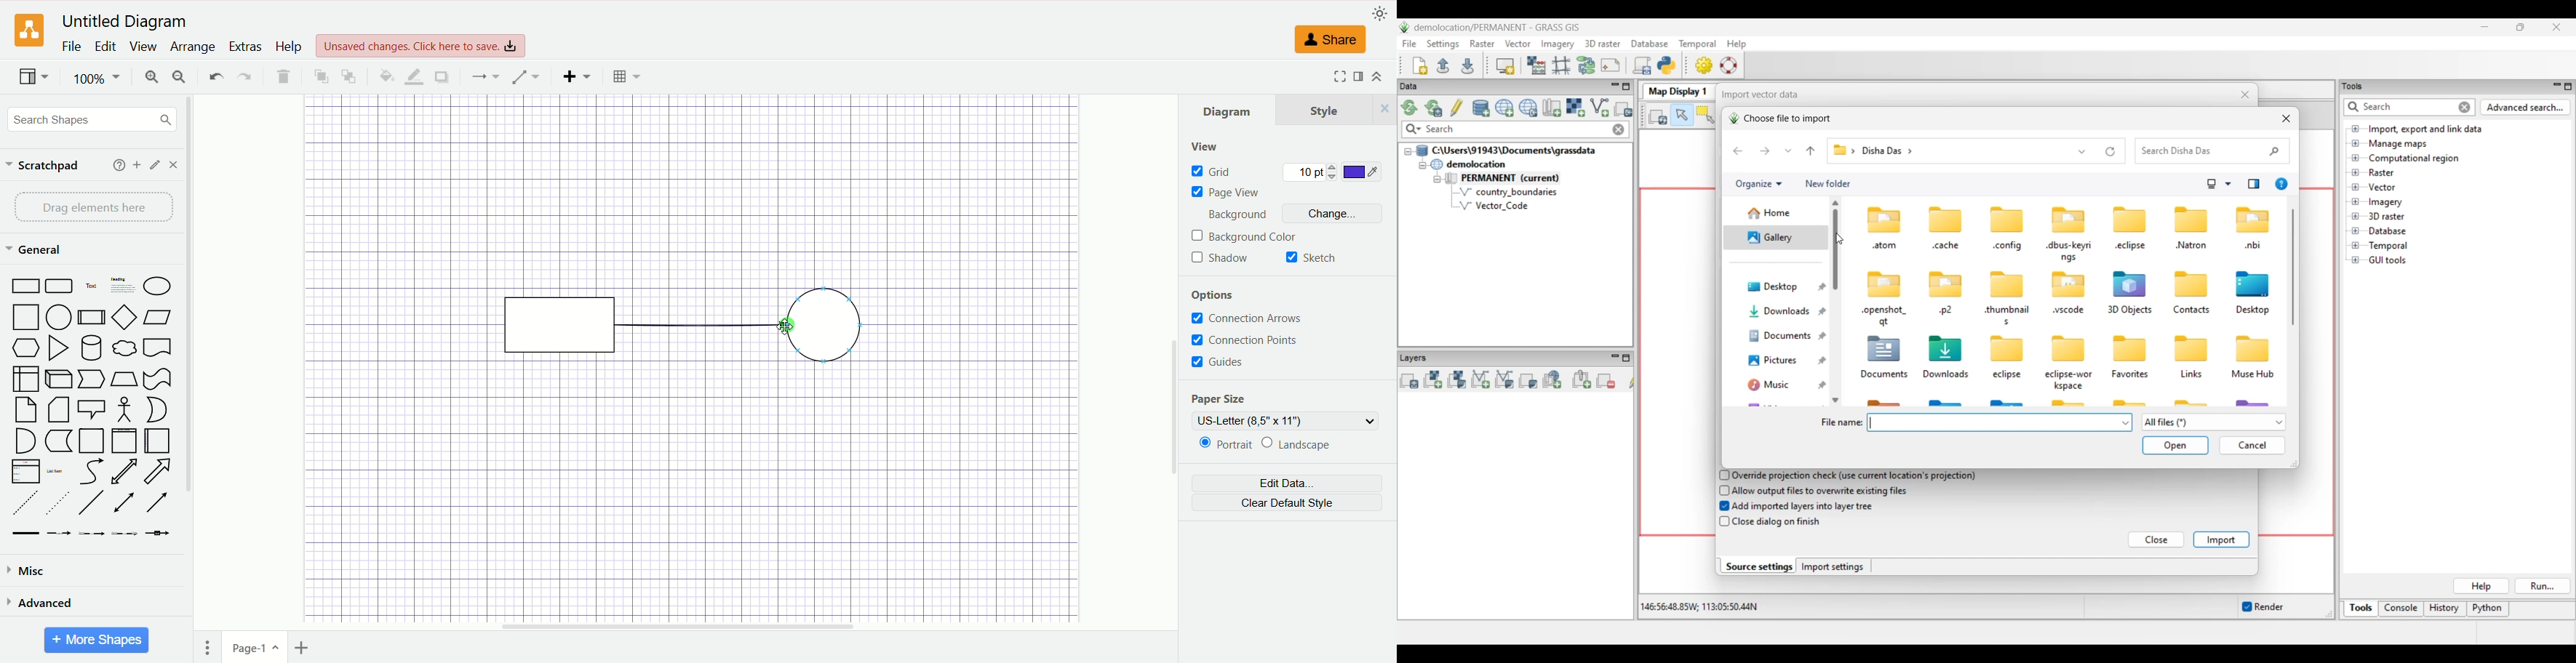 The image size is (2576, 672). I want to click on Arrow Line, so click(157, 505).